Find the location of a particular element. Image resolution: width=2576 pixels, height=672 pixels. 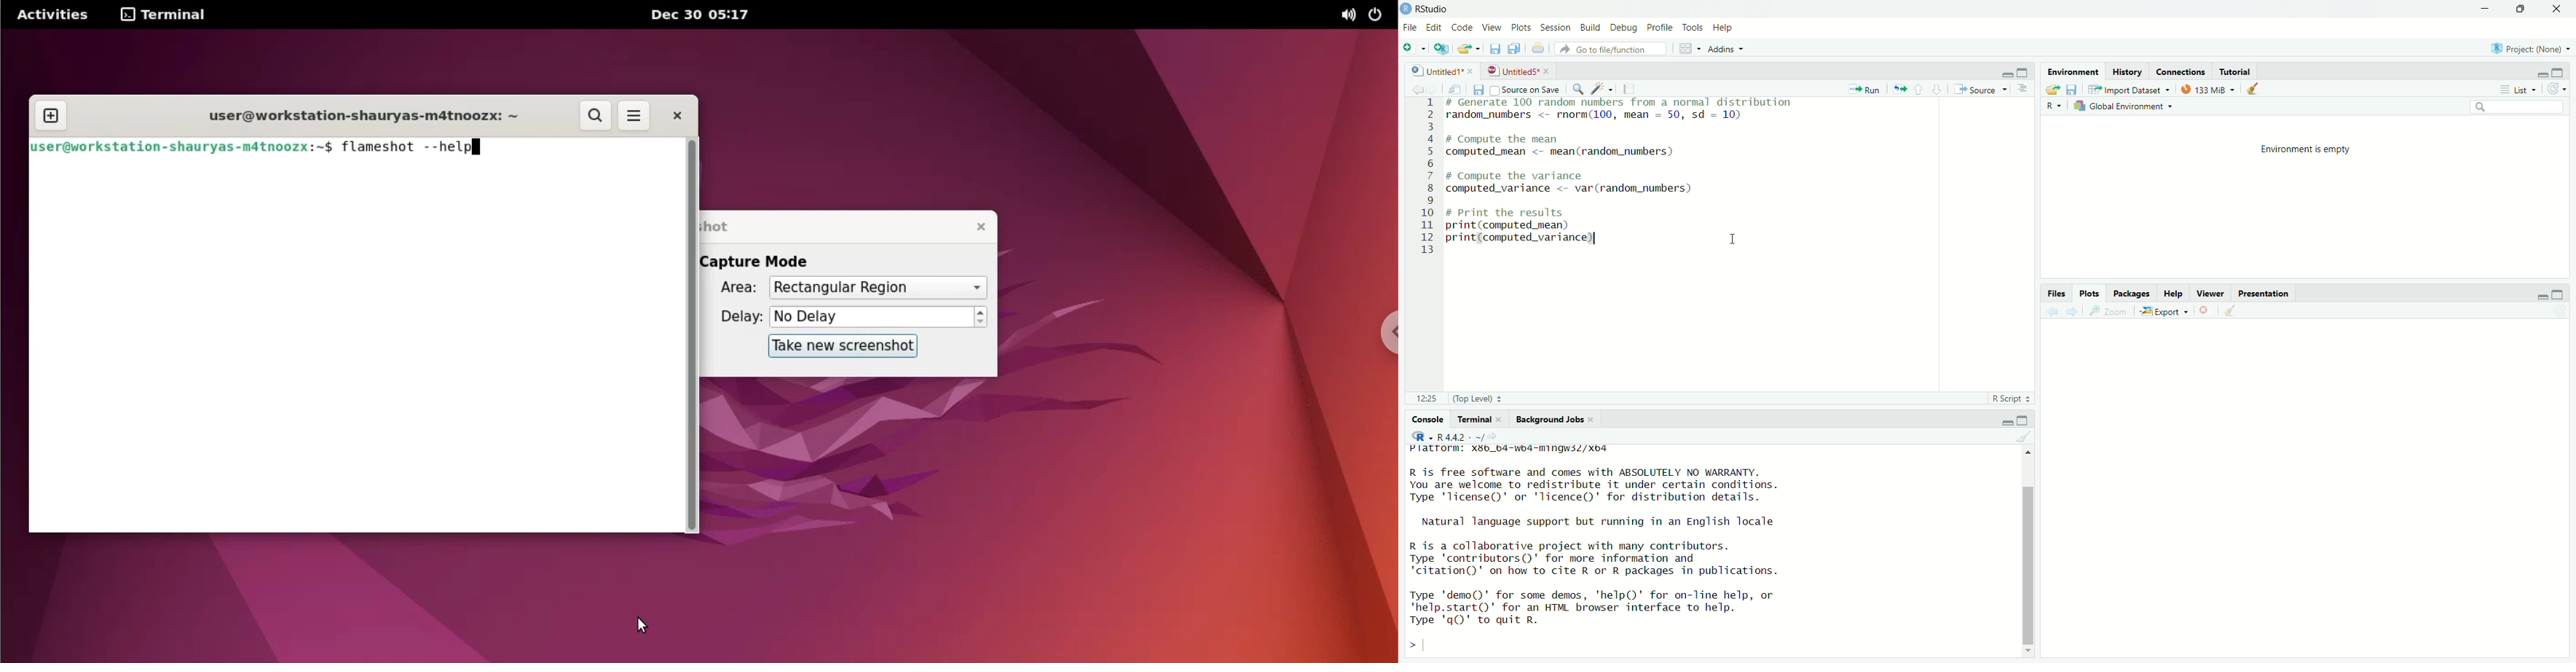

clear all plots is located at coordinates (2232, 311).